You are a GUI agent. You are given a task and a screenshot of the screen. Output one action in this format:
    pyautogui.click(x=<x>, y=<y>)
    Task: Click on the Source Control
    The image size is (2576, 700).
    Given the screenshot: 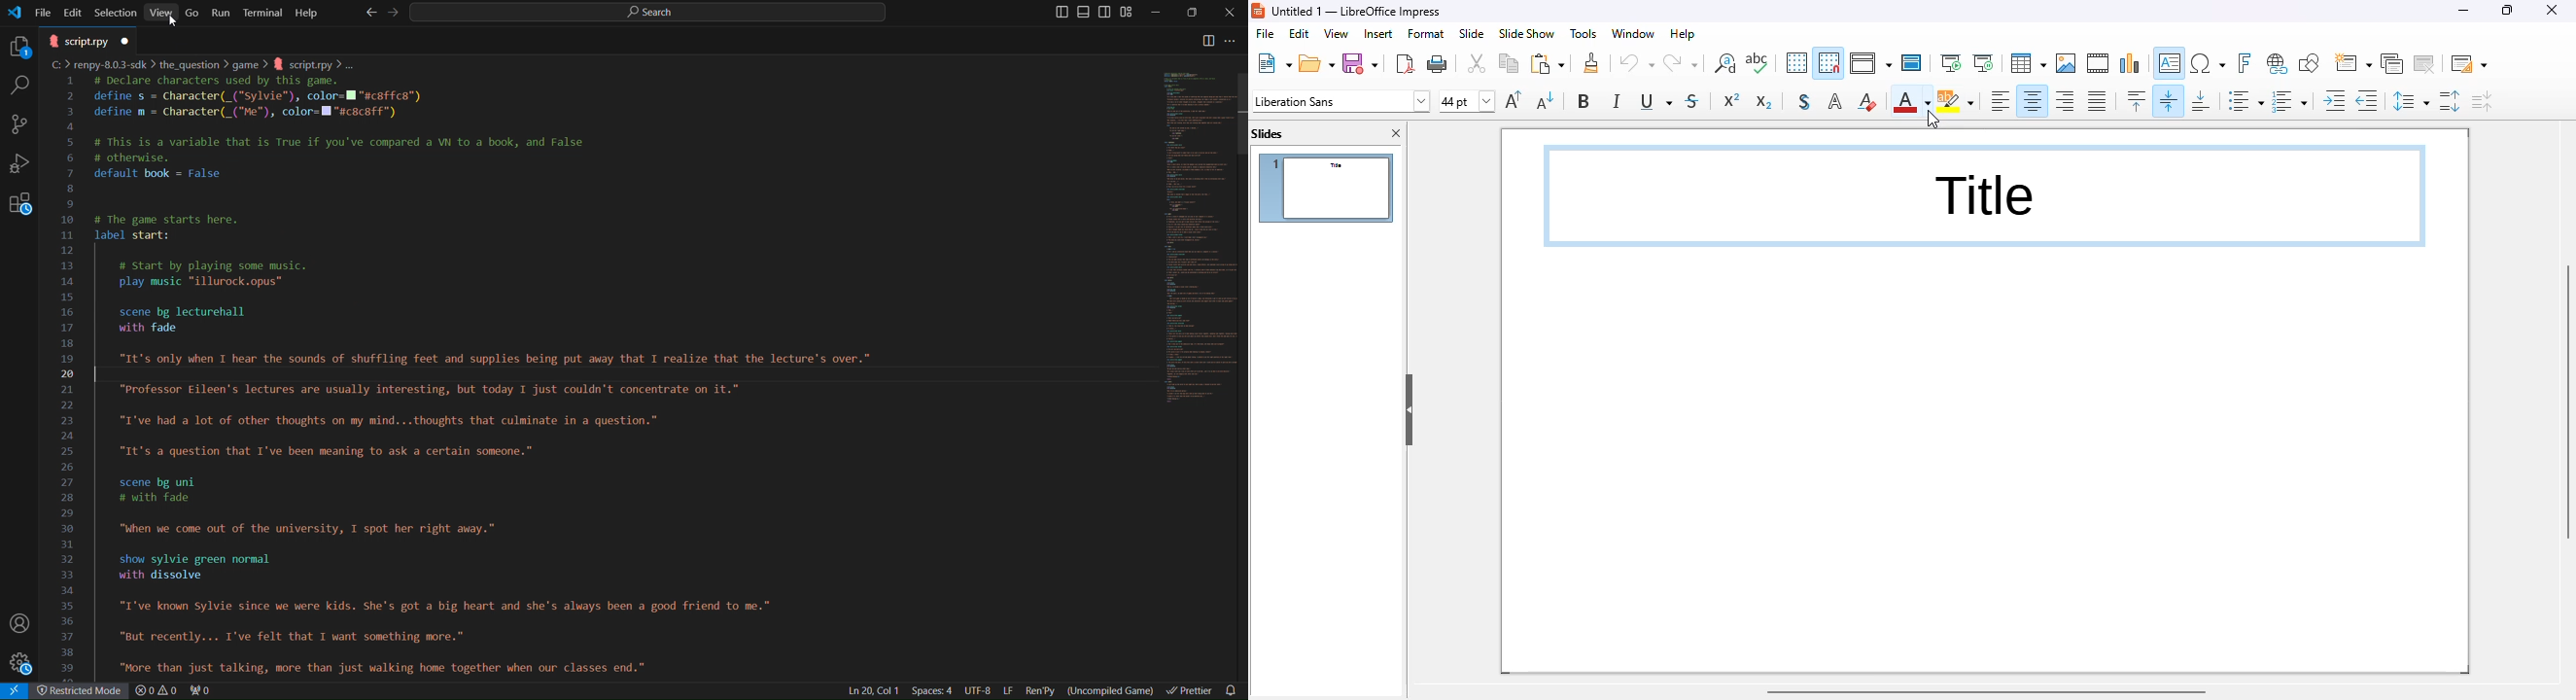 What is the action you would take?
    pyautogui.click(x=20, y=124)
    